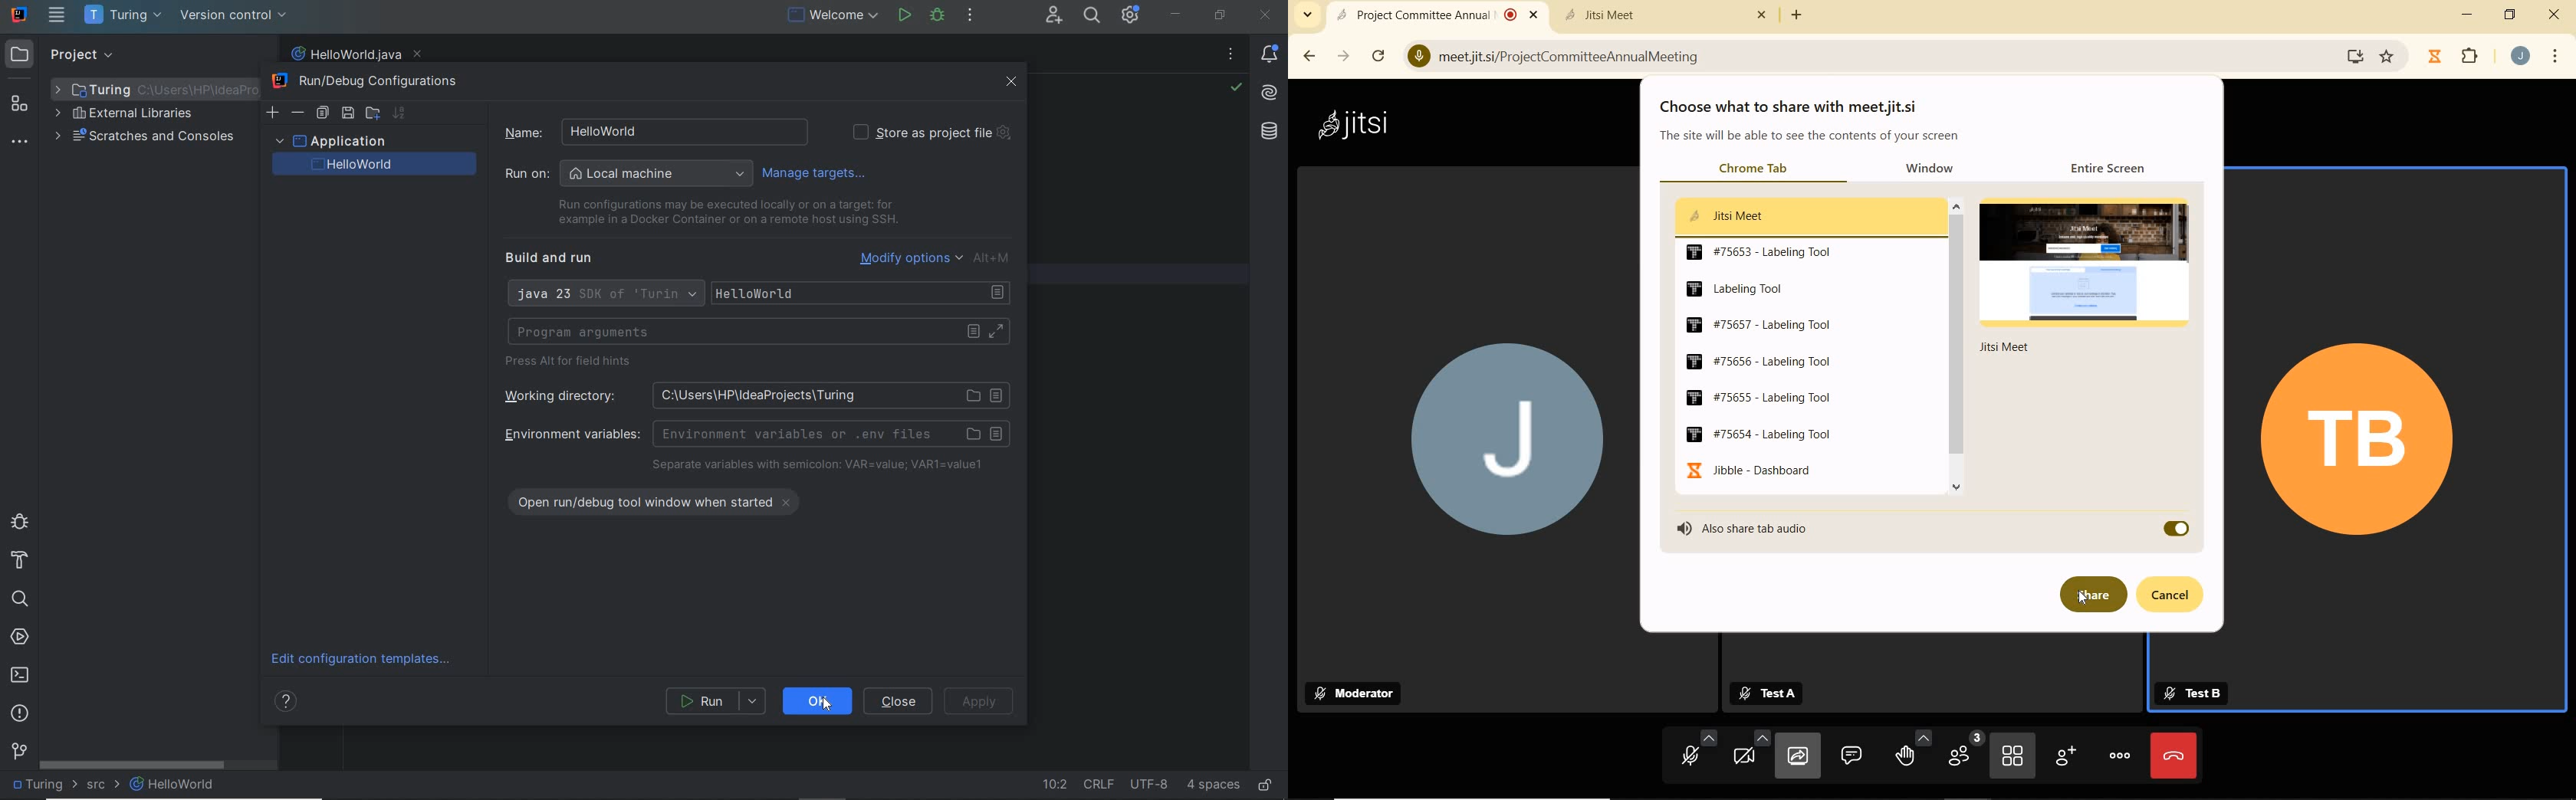 This screenshot has height=812, width=2576. Describe the element at coordinates (2089, 271) in the screenshot. I see `Jitsi Meet screen preview` at that location.